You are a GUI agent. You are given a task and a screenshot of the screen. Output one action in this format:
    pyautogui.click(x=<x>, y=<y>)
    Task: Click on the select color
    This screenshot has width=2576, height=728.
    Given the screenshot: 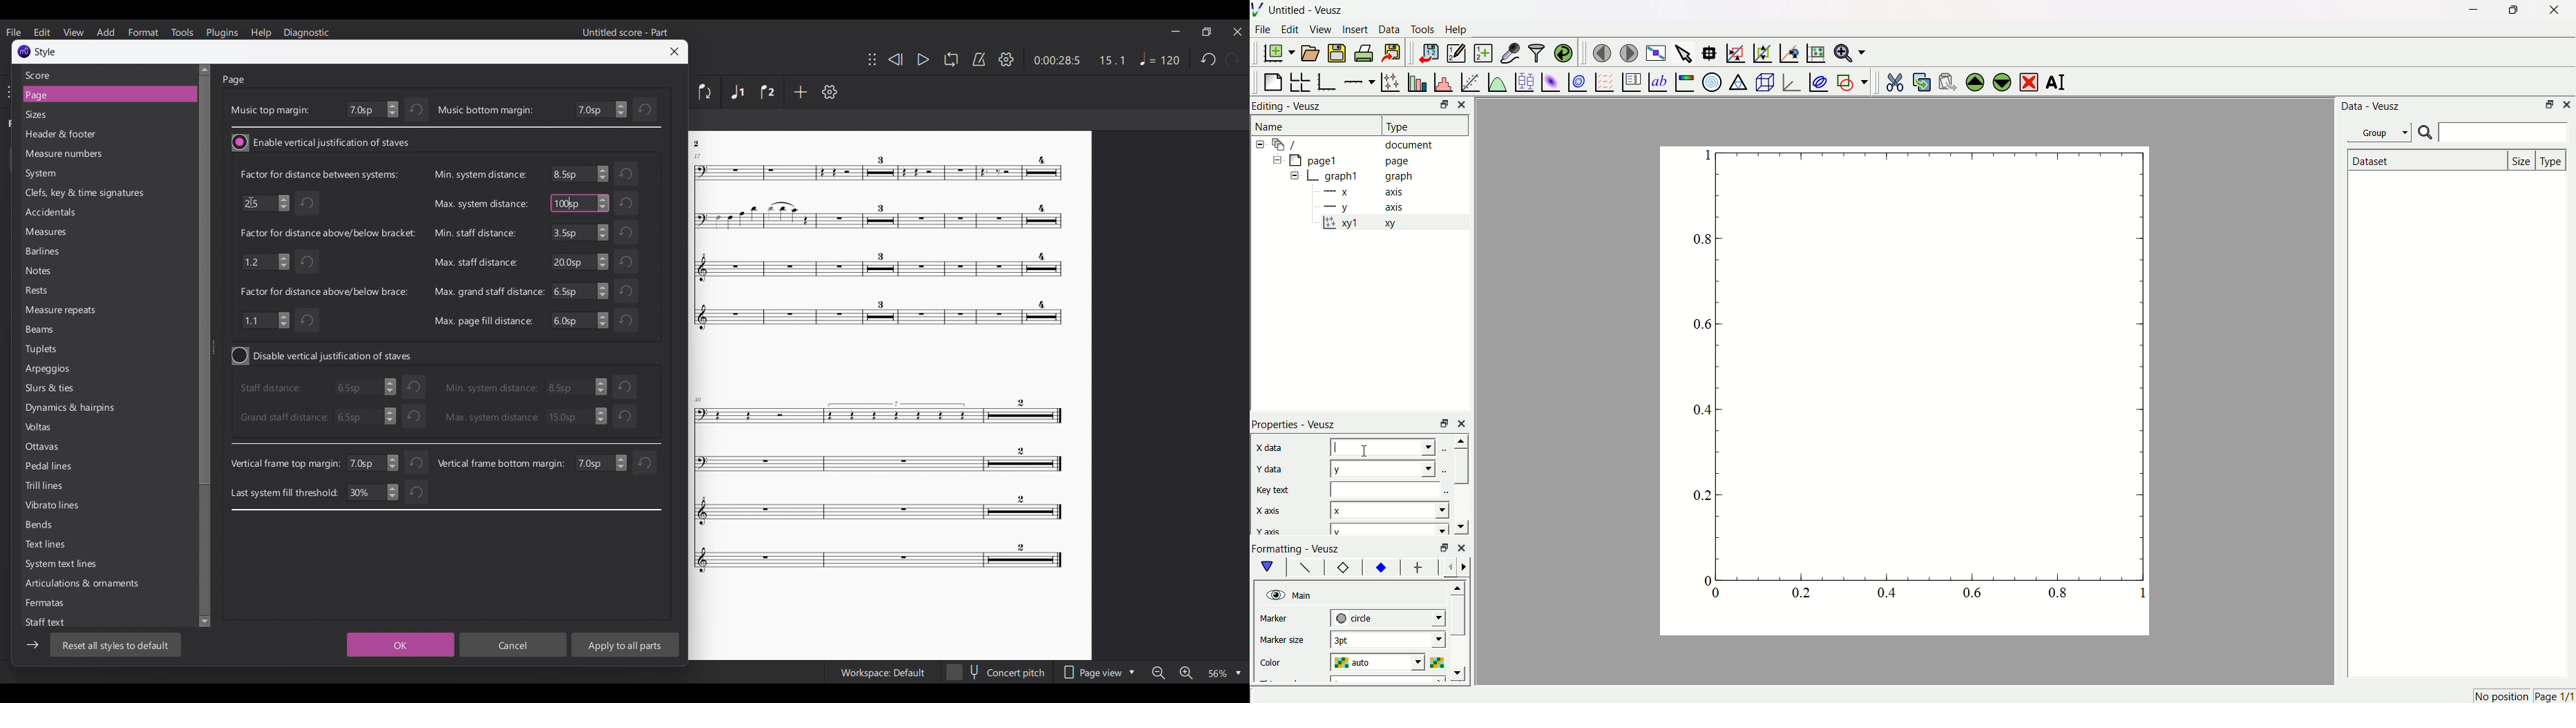 What is the action you would take?
    pyautogui.click(x=1440, y=661)
    